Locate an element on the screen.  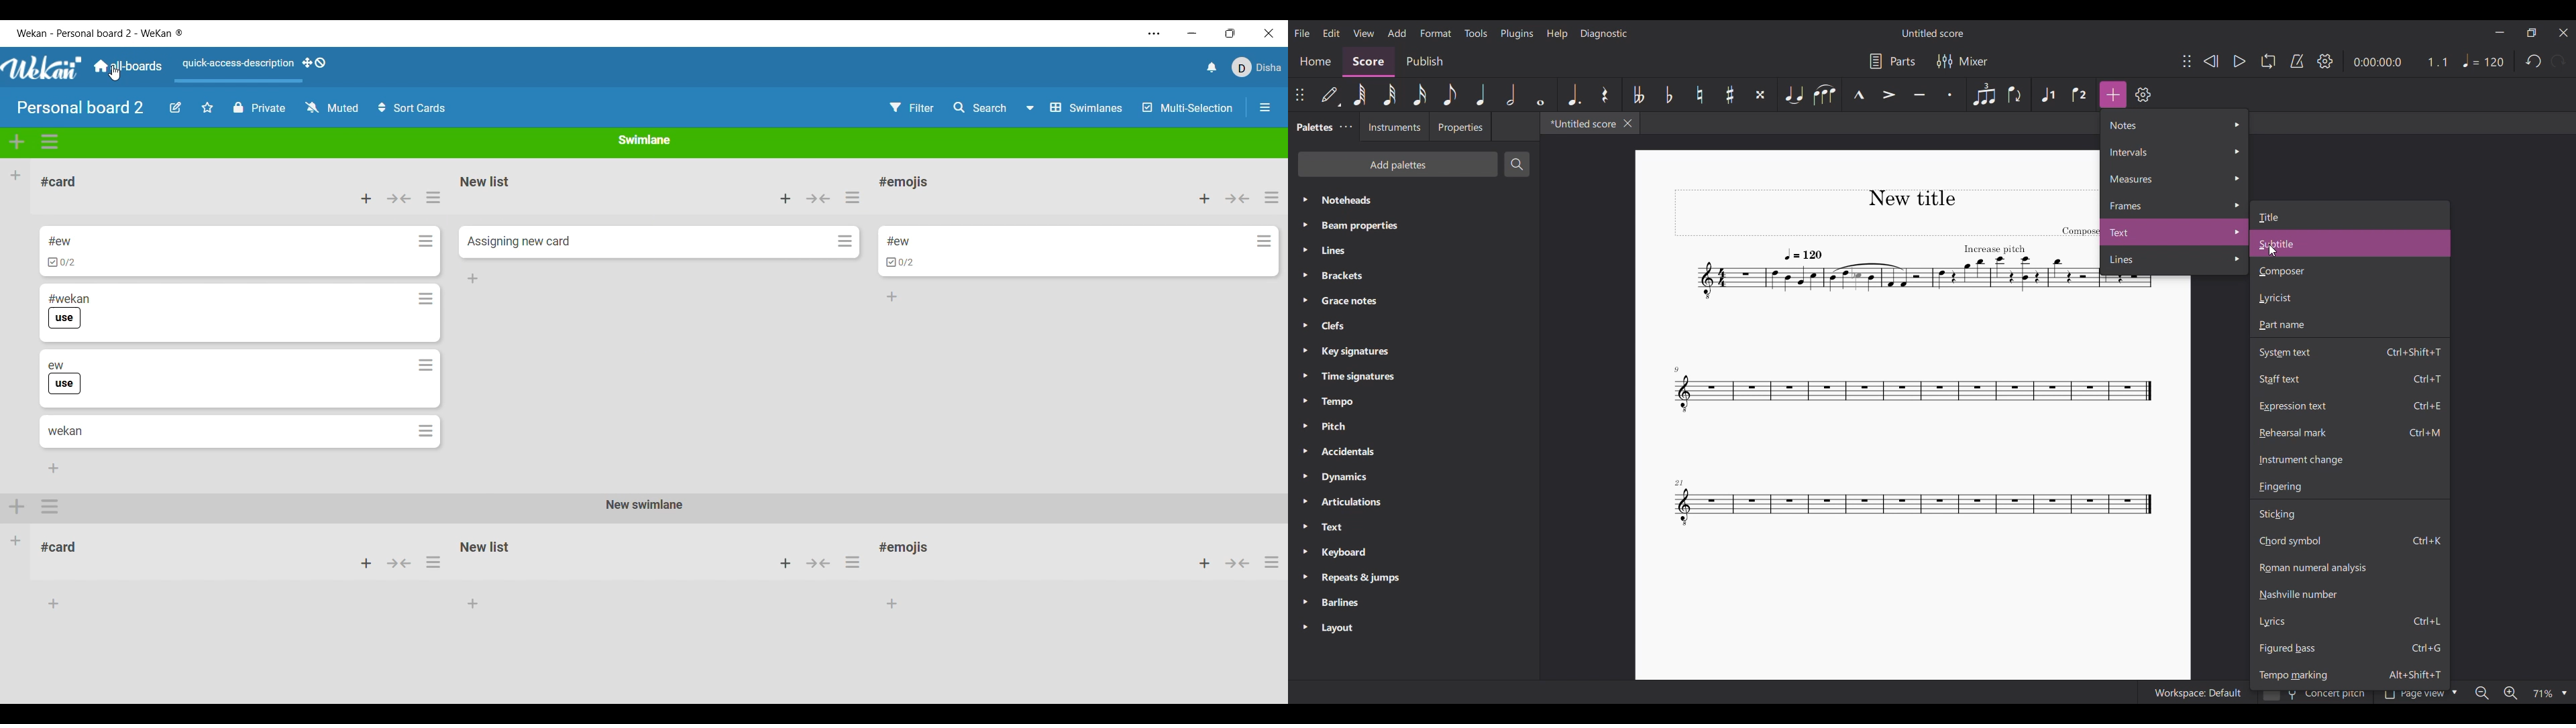
Dynamics is located at coordinates (1413, 477).